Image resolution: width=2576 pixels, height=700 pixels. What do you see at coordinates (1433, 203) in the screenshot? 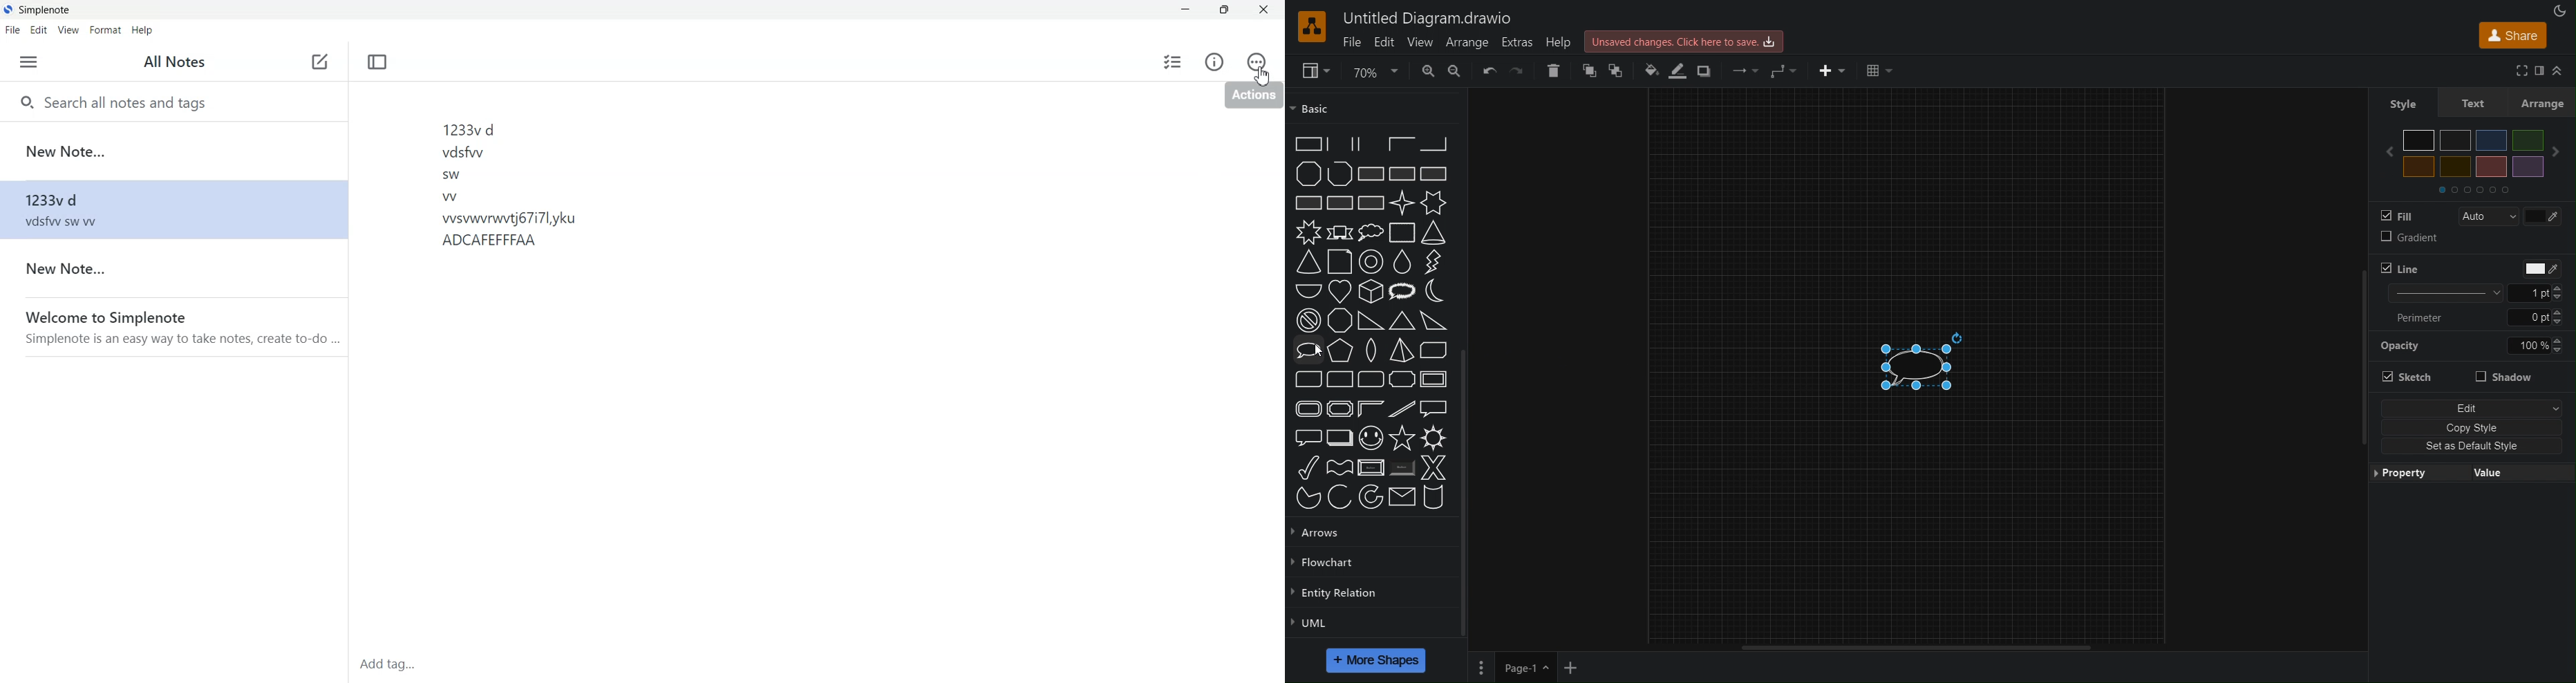
I see `6 Point Star` at bounding box center [1433, 203].